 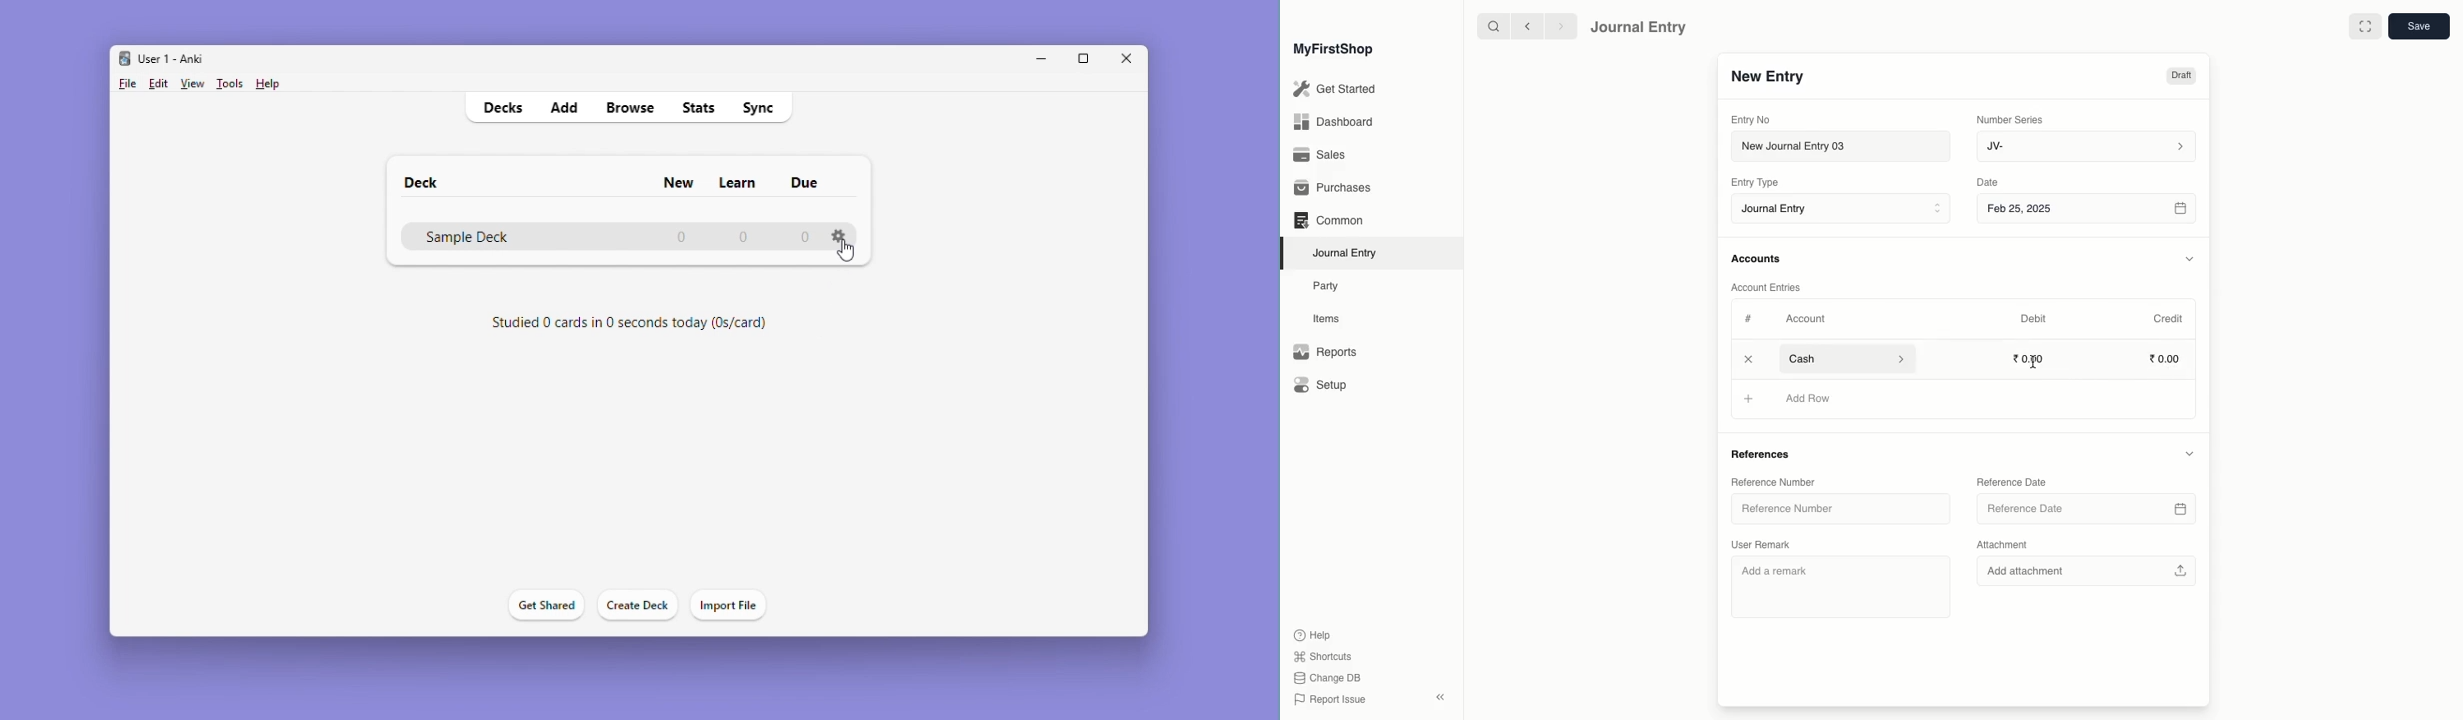 I want to click on Feb 25, 2025 8, so click(x=2088, y=208).